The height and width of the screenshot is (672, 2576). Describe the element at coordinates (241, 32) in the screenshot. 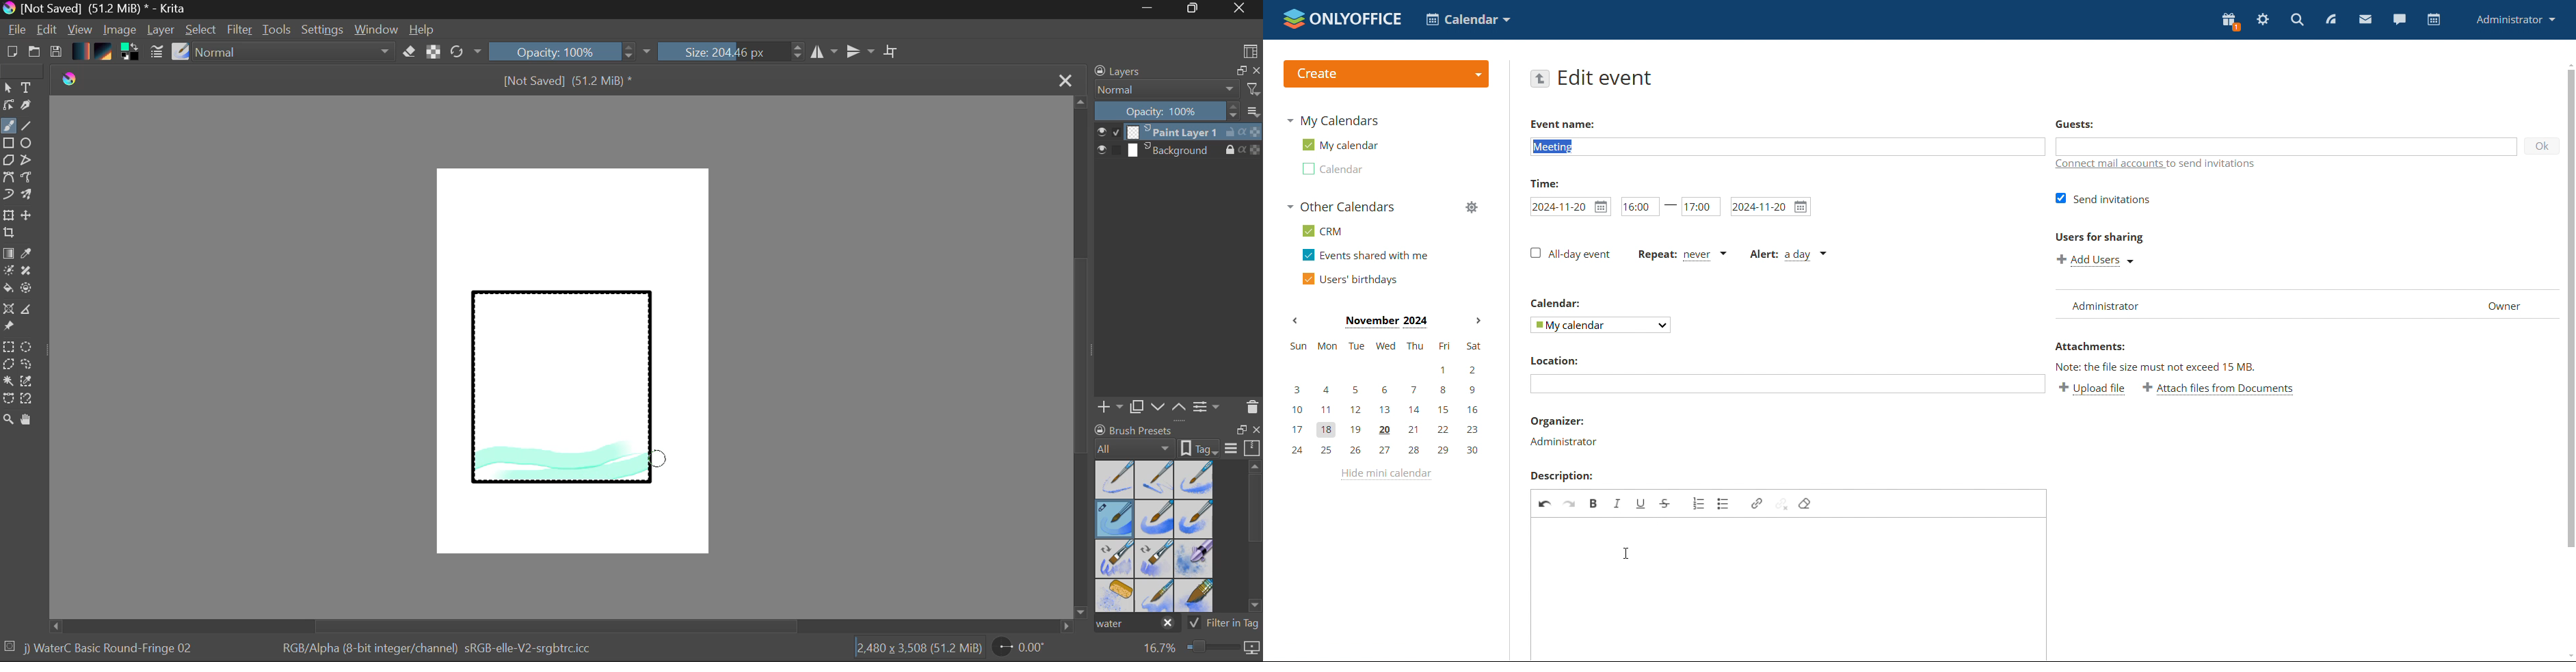

I see `Filter` at that location.